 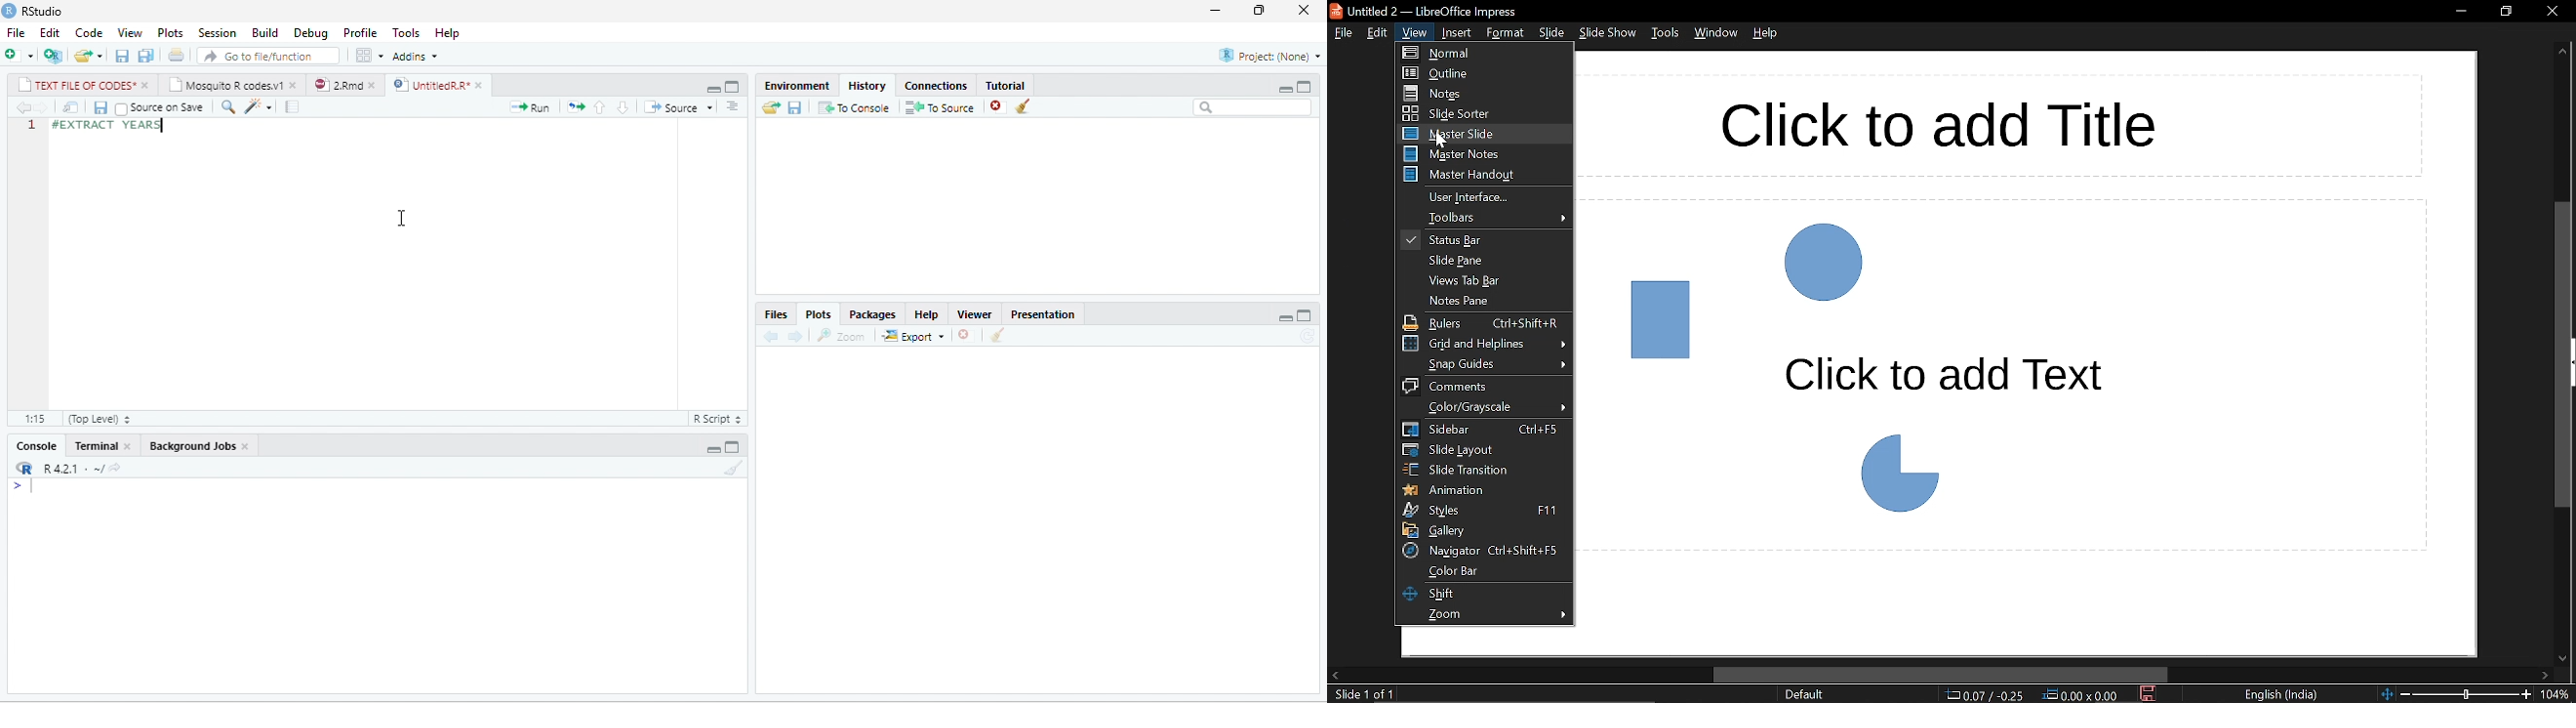 I want to click on Presentation, so click(x=1043, y=314).